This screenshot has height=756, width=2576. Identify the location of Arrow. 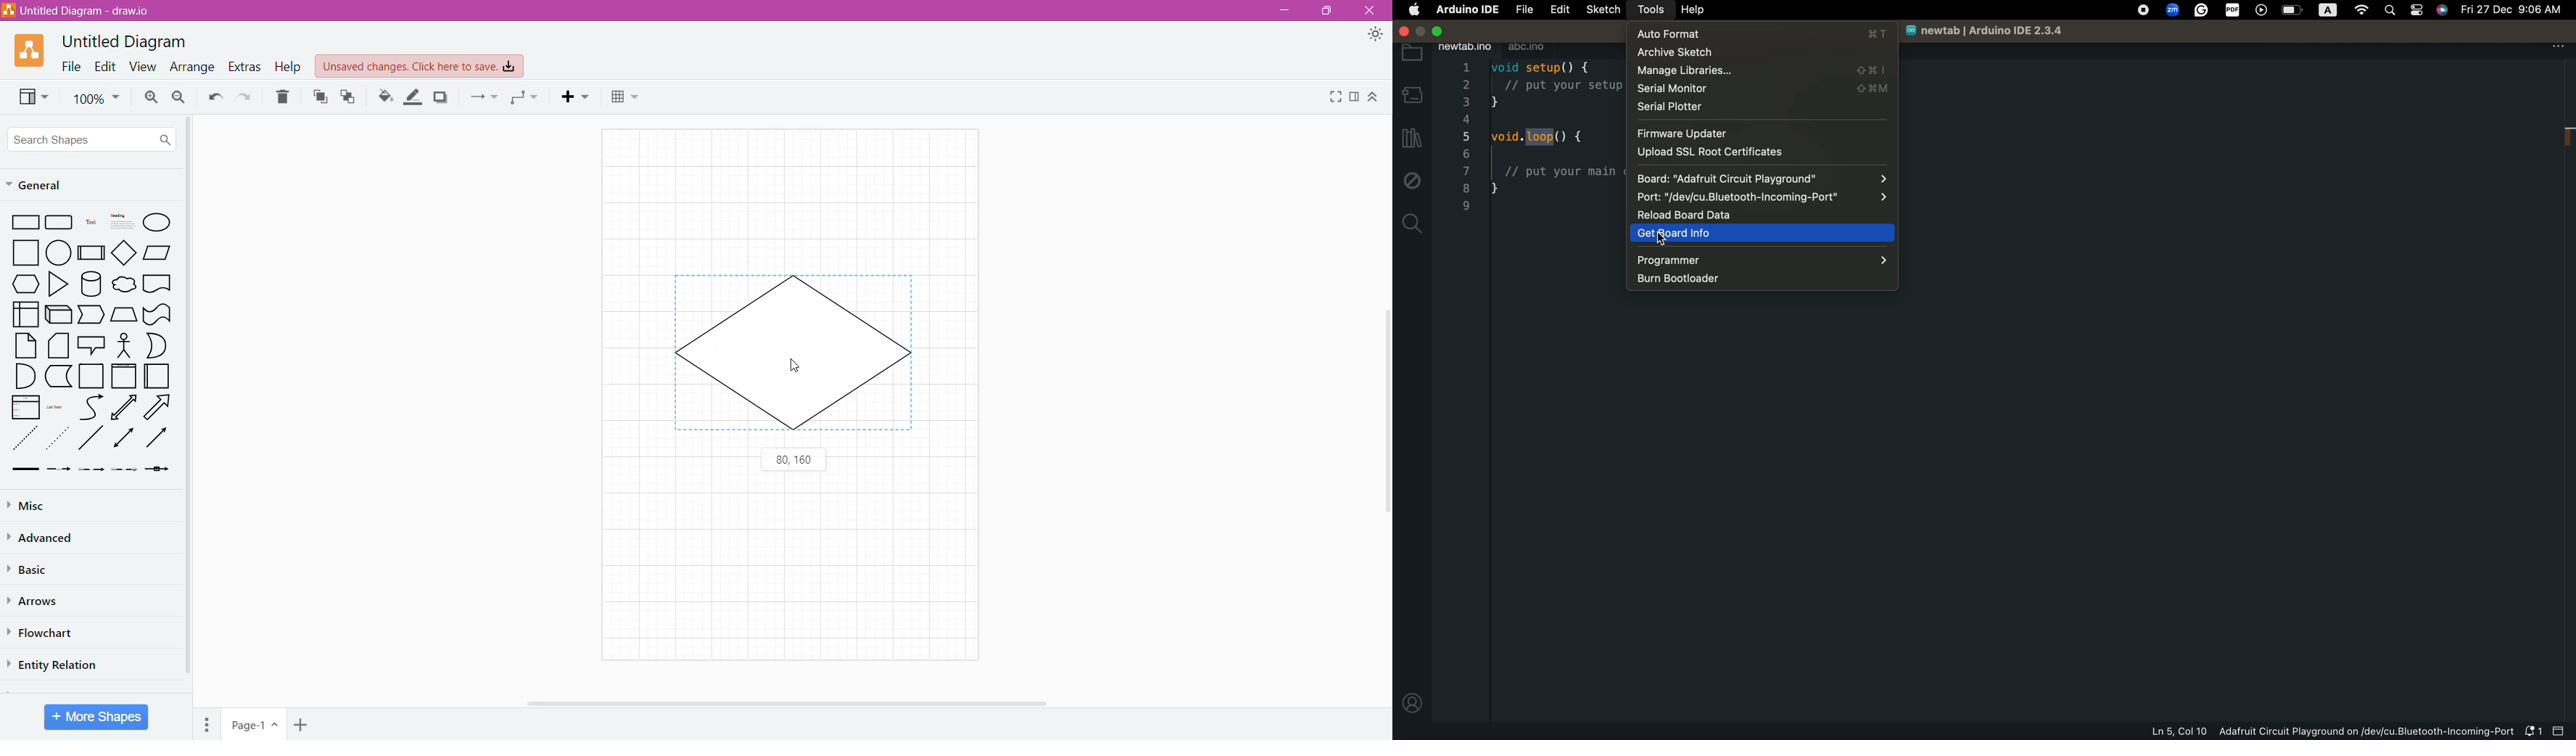
(160, 409).